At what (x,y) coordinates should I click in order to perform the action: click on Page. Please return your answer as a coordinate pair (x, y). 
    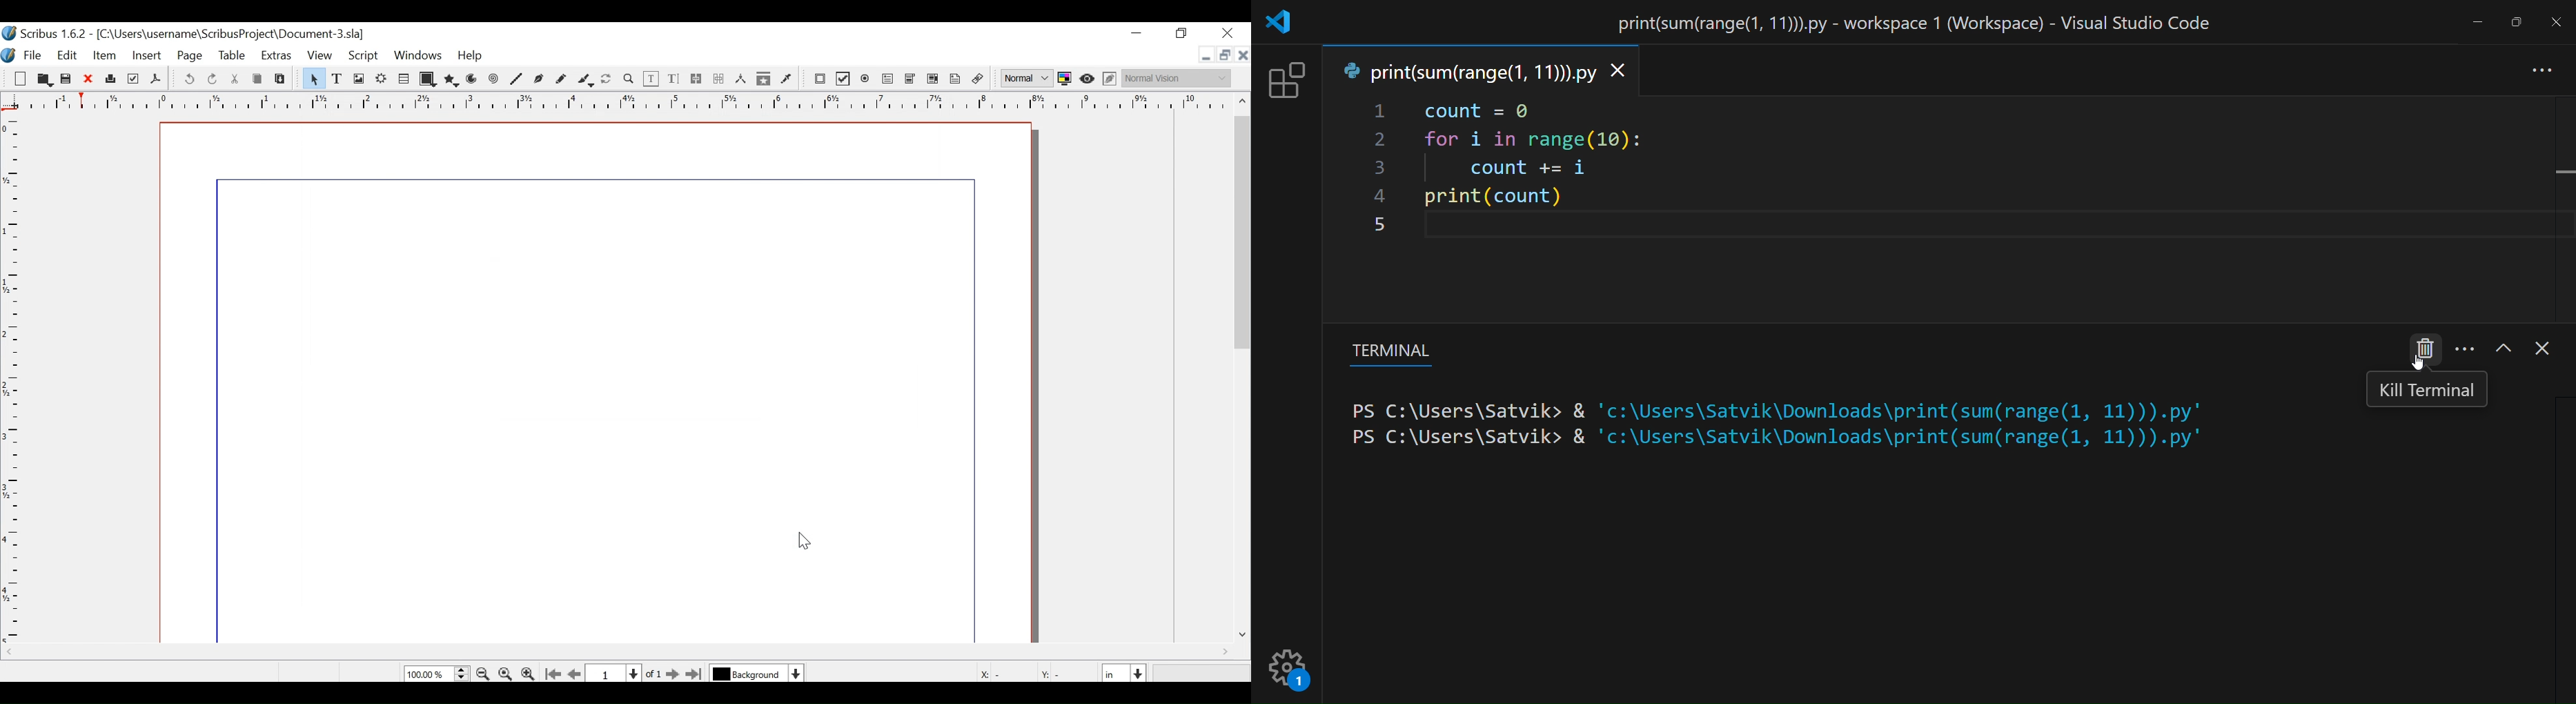
    Looking at the image, I should click on (191, 57).